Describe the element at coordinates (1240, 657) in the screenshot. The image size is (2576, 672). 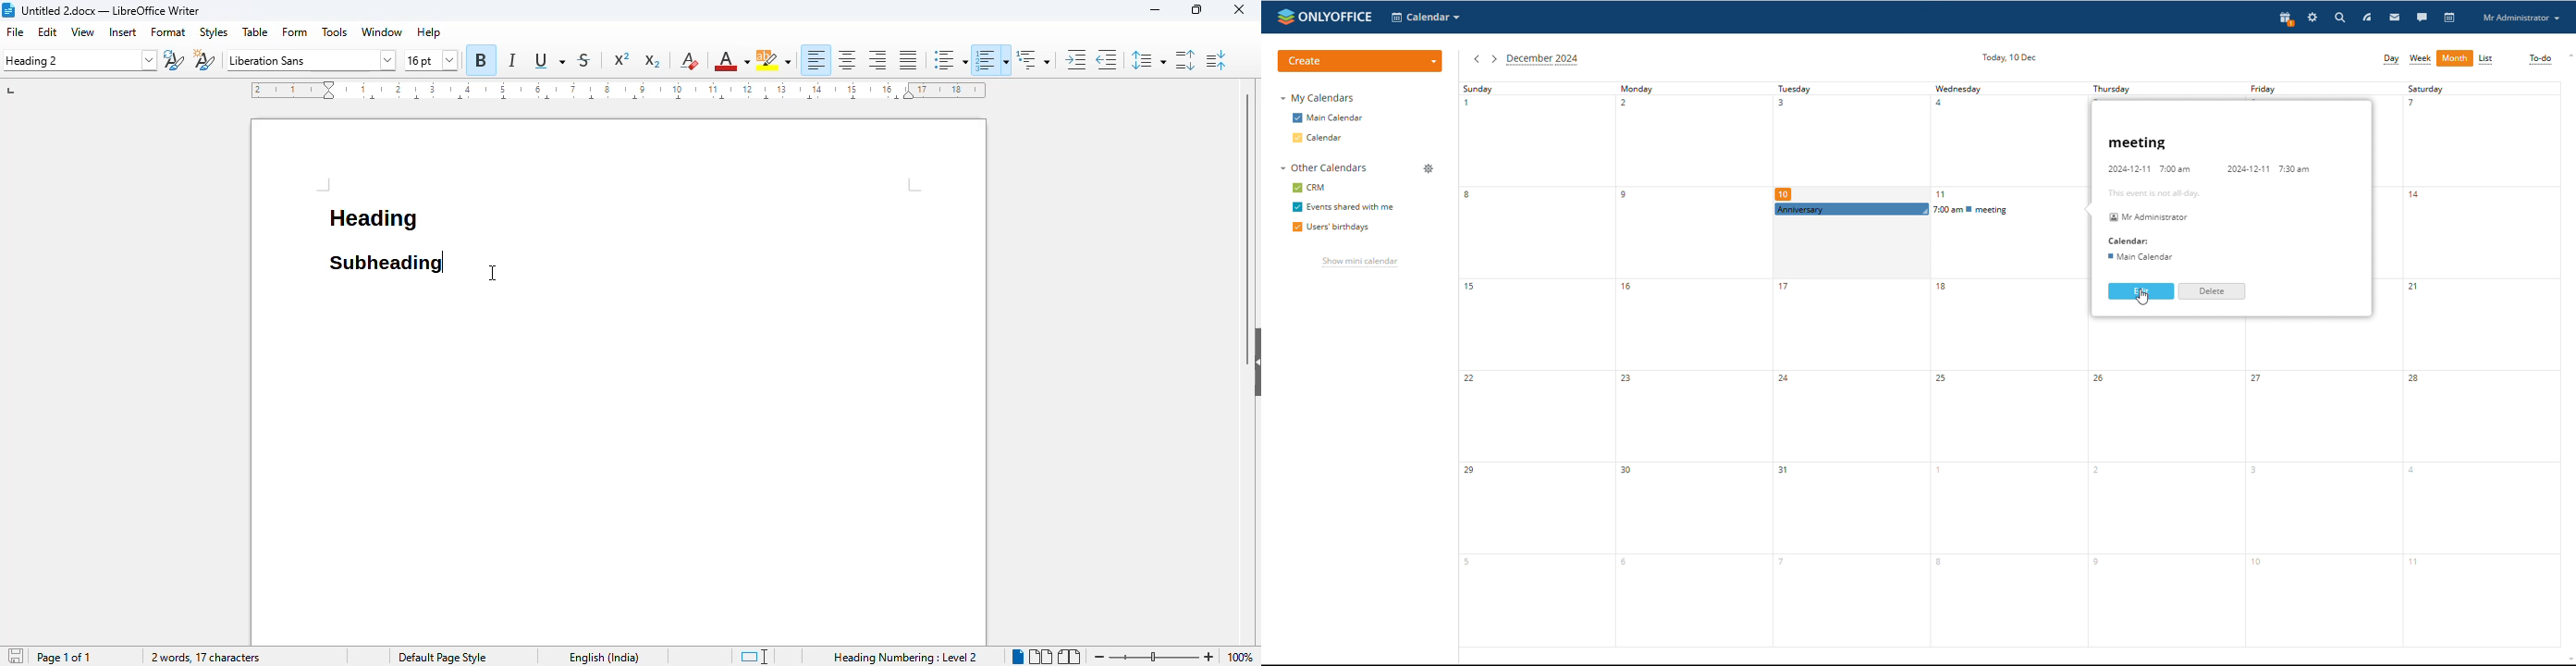
I see `zoom factor` at that location.